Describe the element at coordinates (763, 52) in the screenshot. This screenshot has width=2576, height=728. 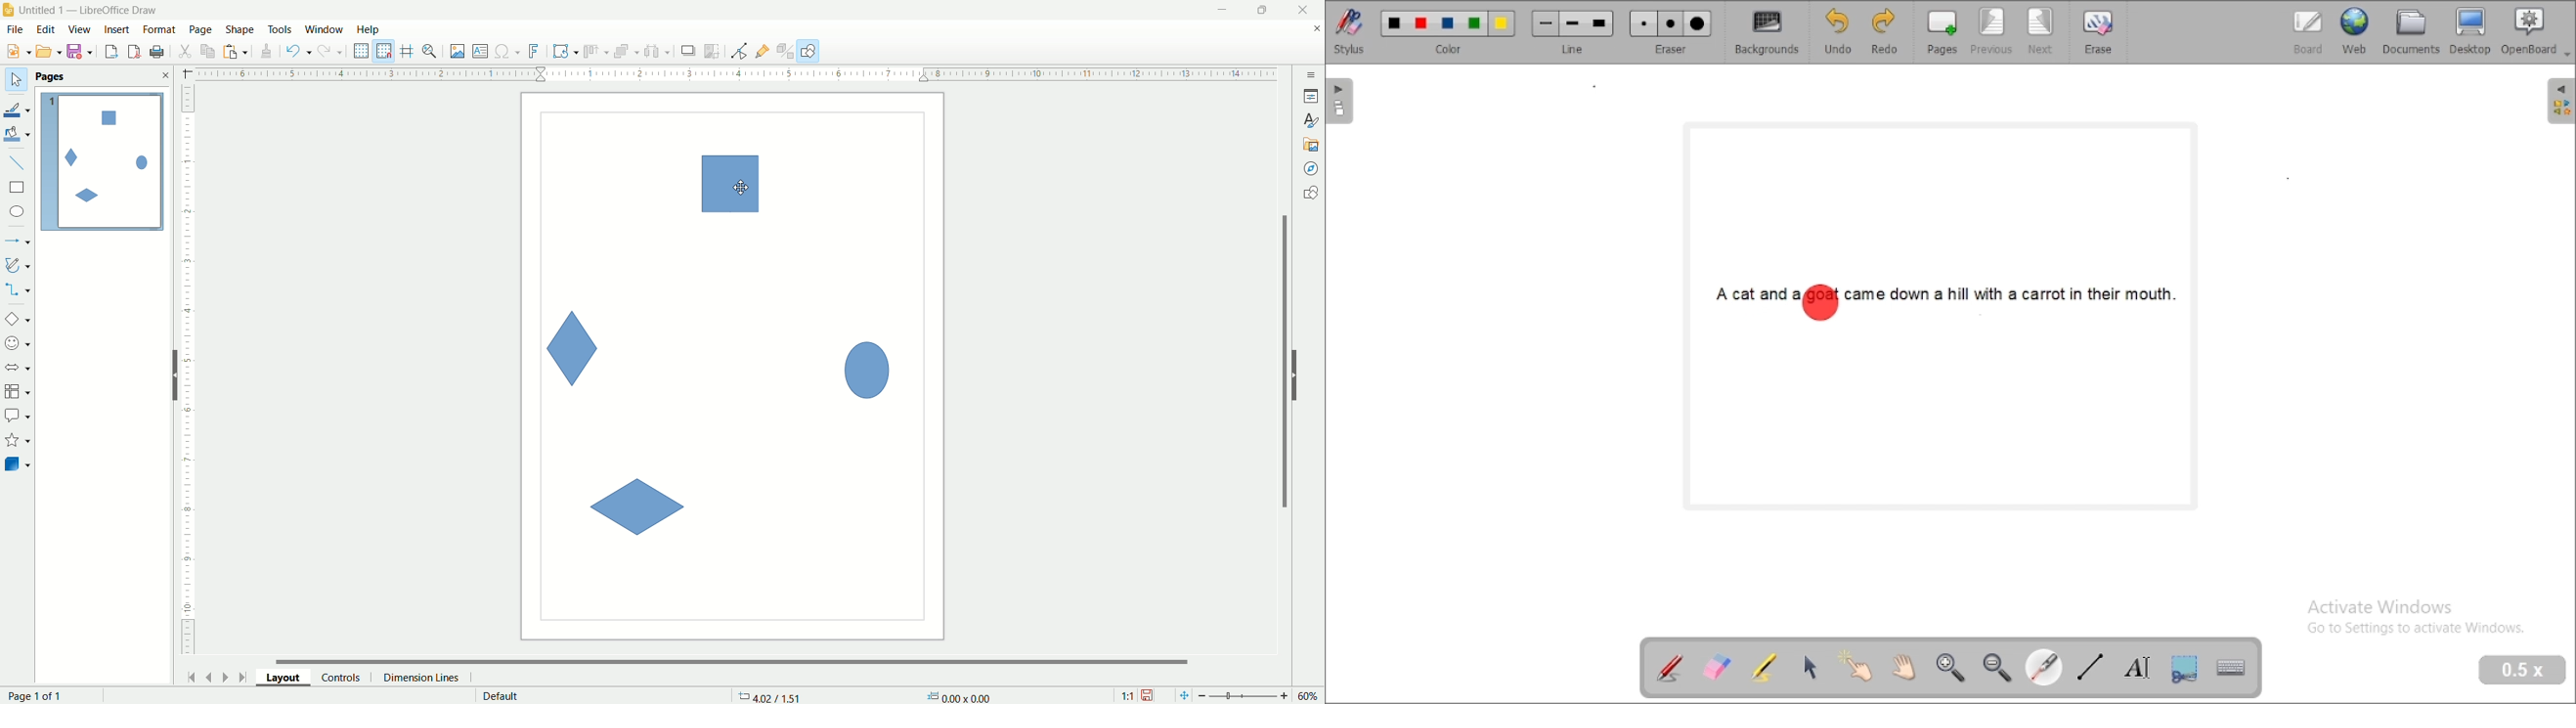
I see `gluepoint function` at that location.